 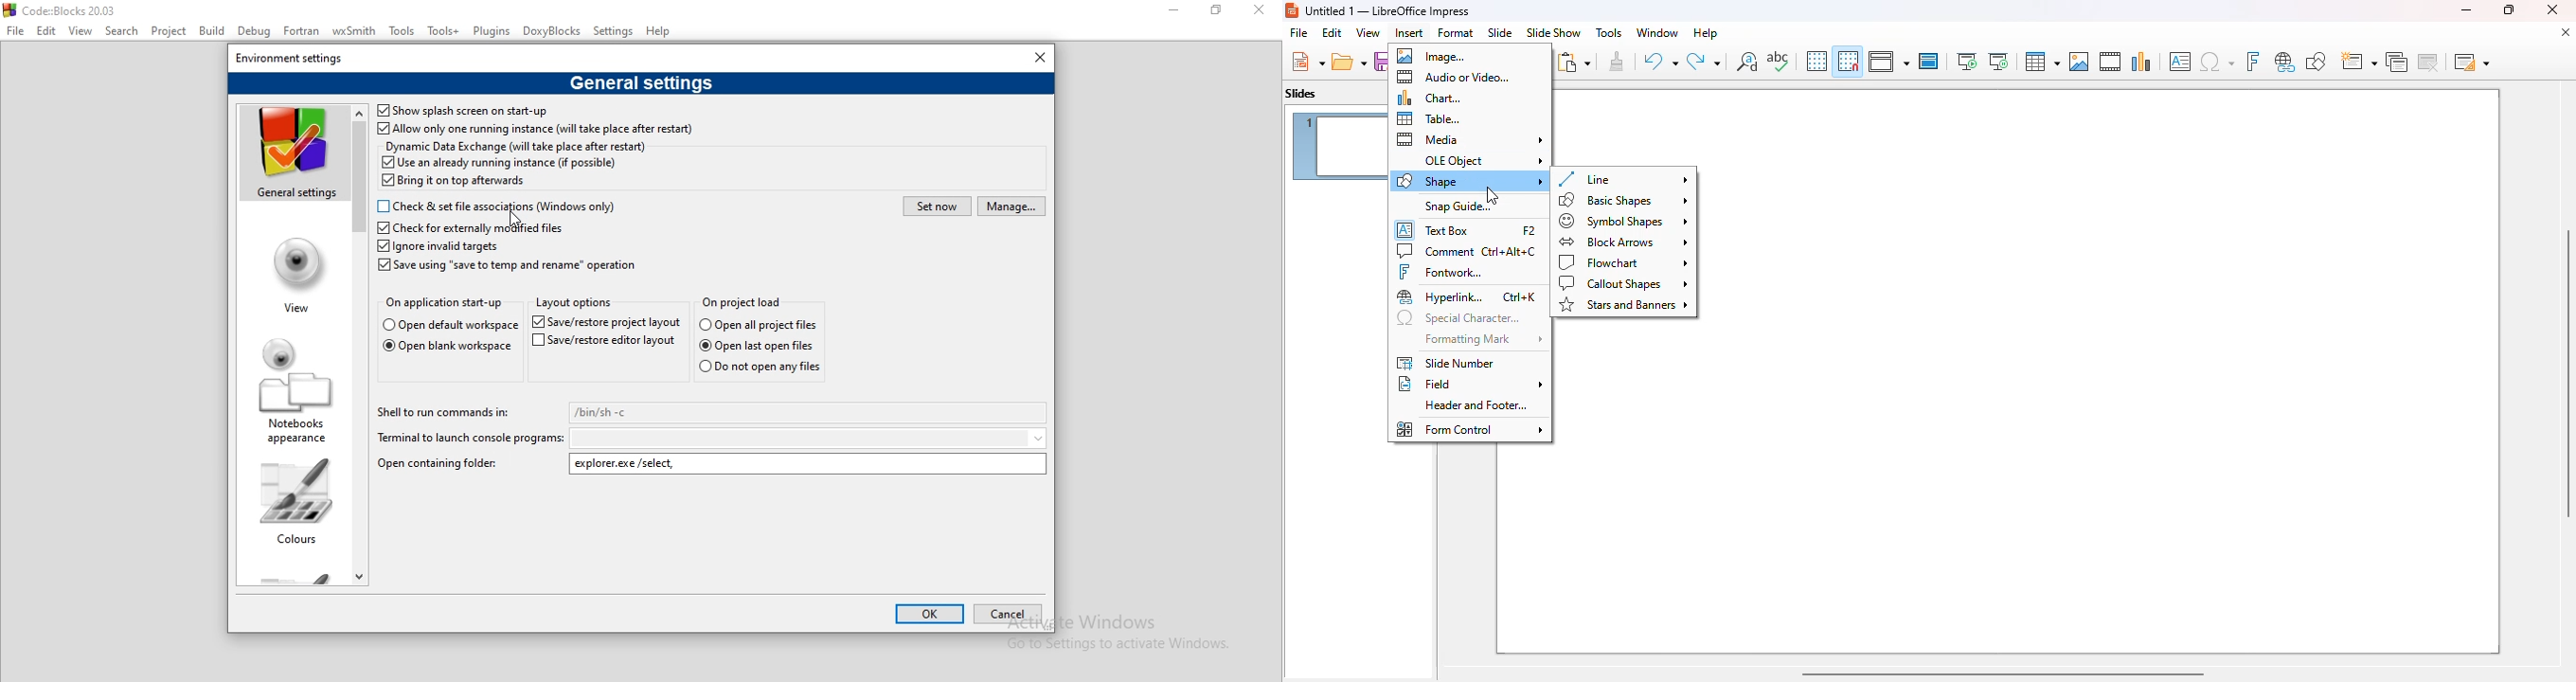 I want to click on Use an already running instance (if possible) , so click(x=500, y=163).